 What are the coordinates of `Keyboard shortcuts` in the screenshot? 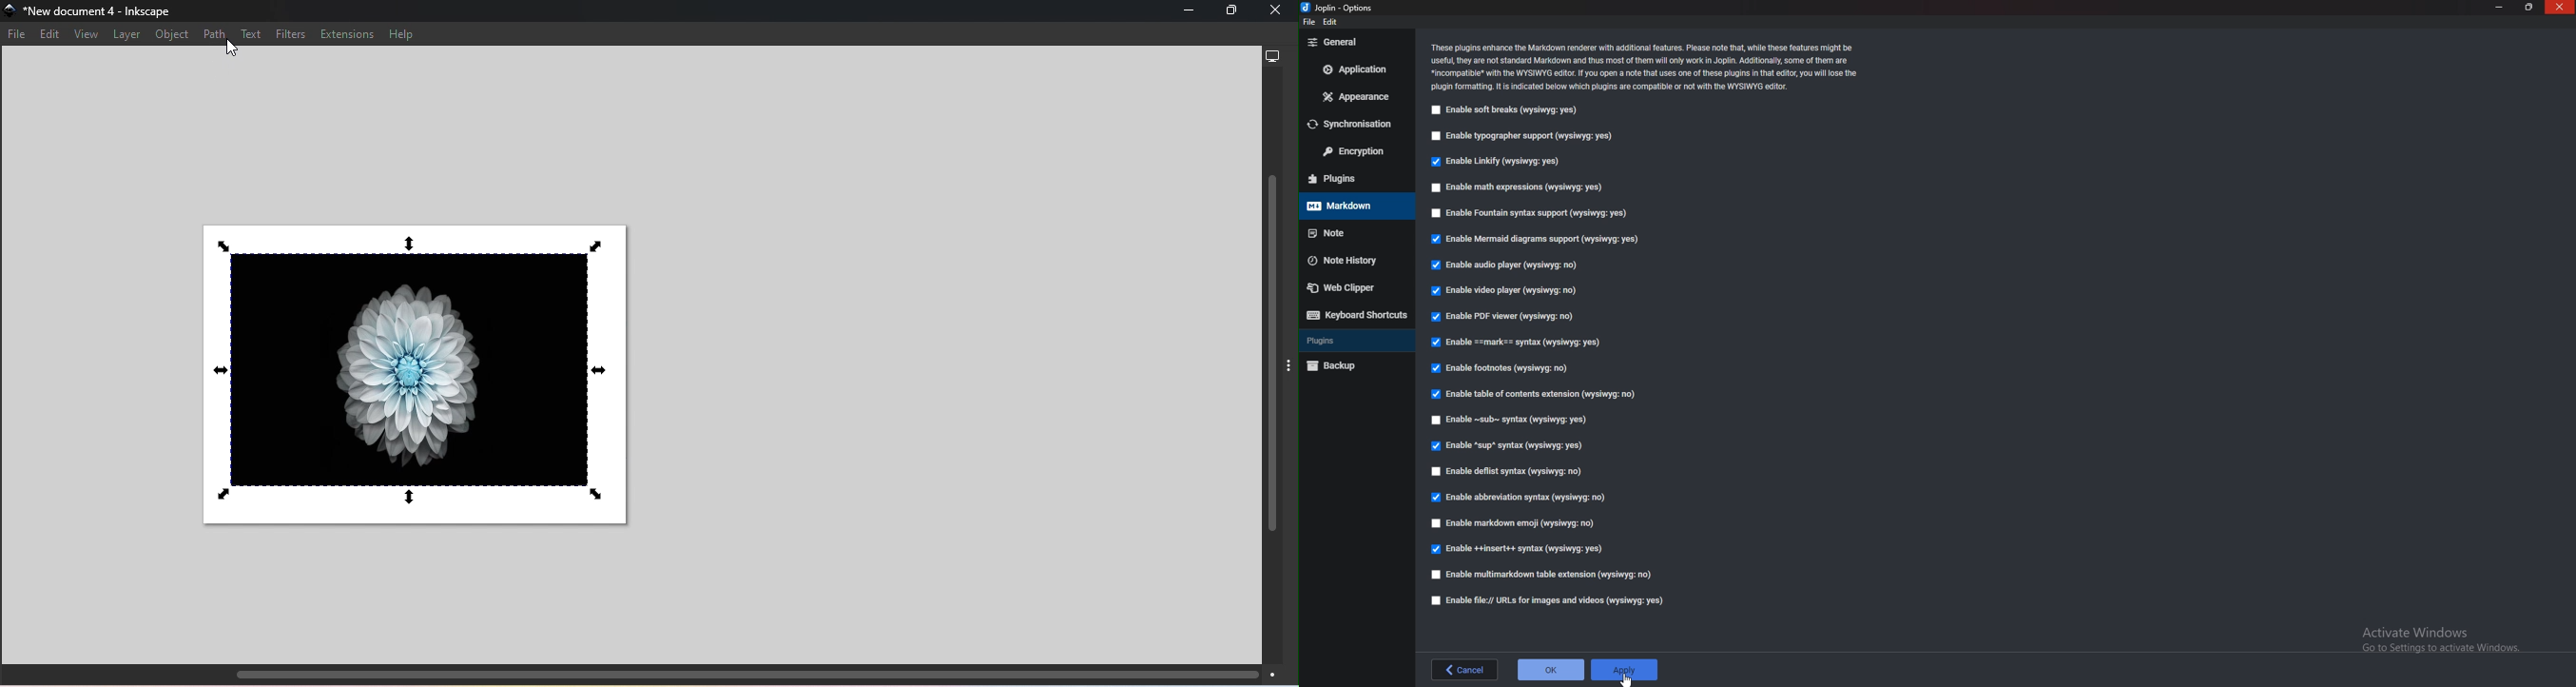 It's located at (1355, 316).